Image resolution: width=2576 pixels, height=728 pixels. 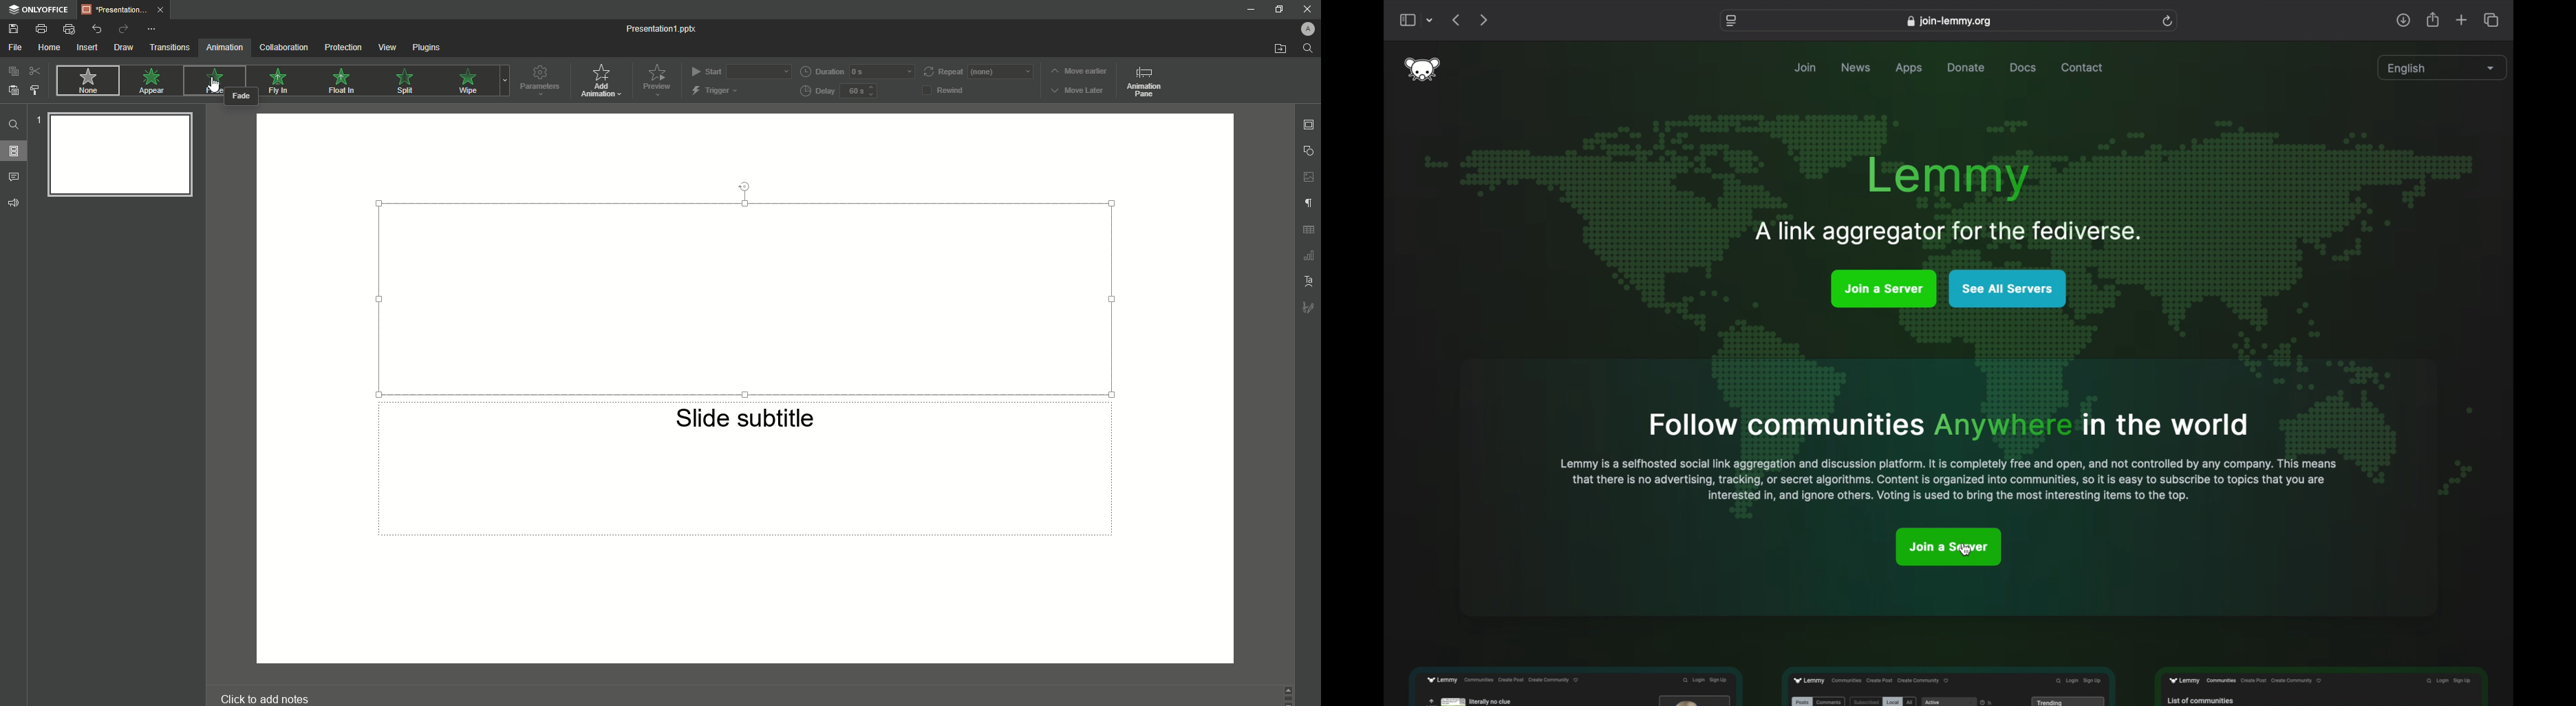 What do you see at coordinates (122, 10) in the screenshot?
I see `Tab 1` at bounding box center [122, 10].